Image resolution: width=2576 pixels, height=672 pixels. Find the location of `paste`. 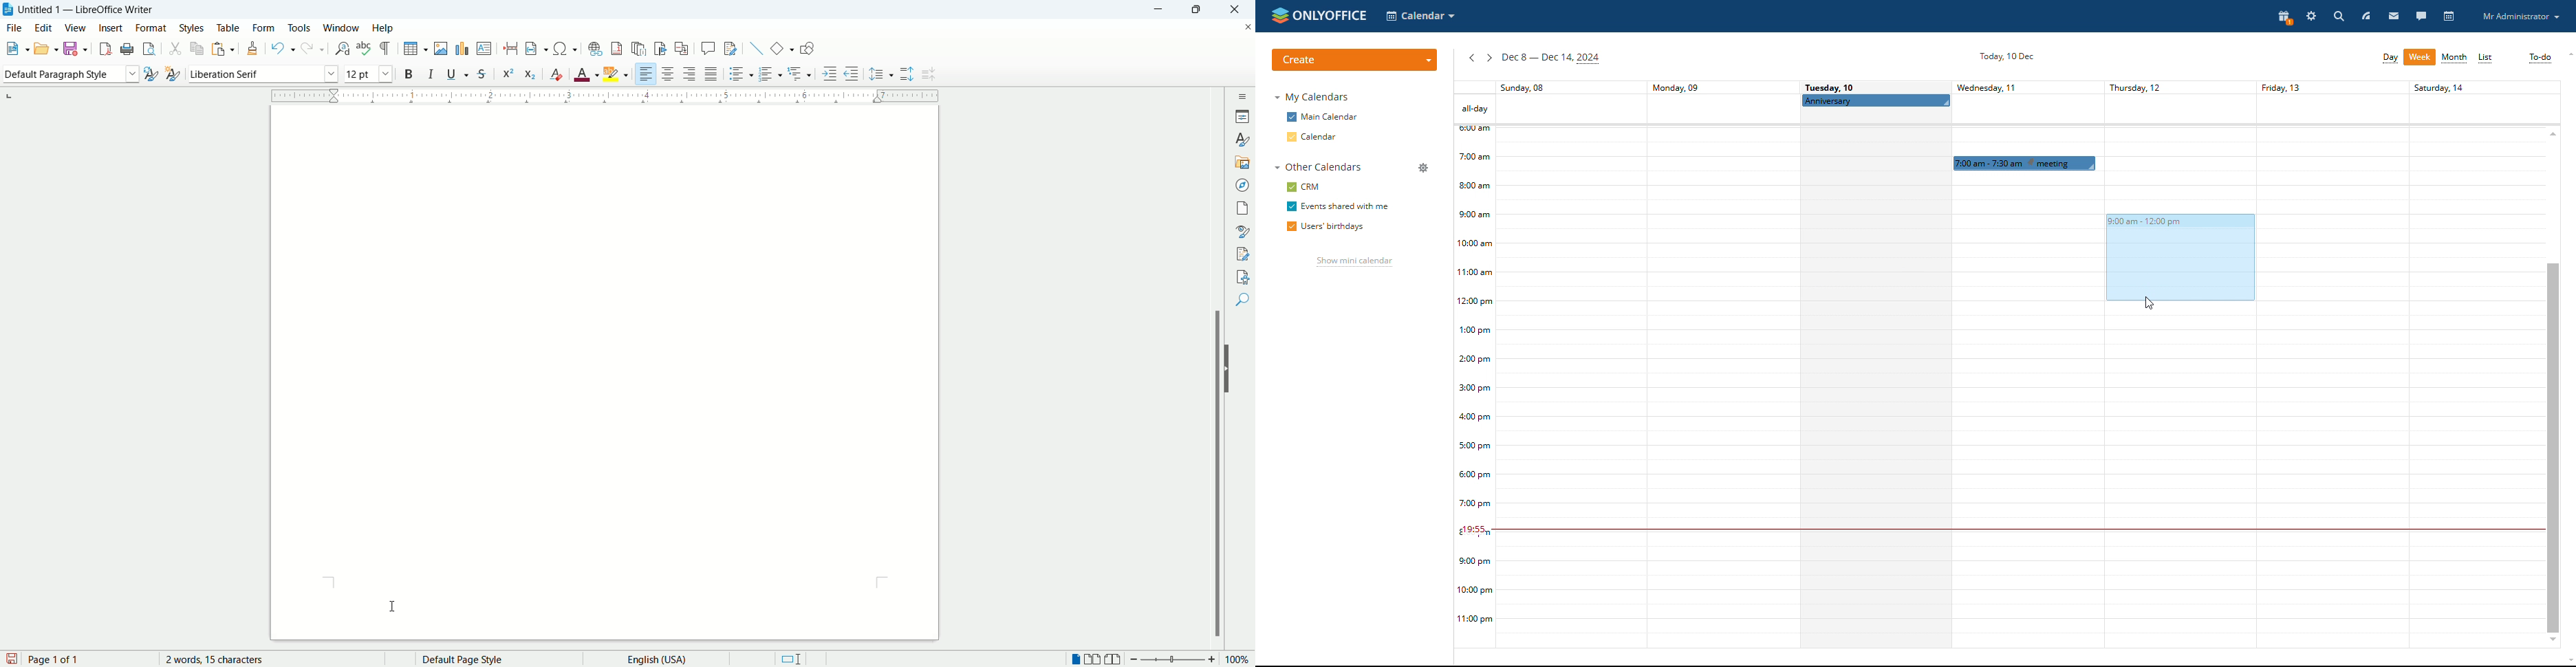

paste is located at coordinates (224, 46).